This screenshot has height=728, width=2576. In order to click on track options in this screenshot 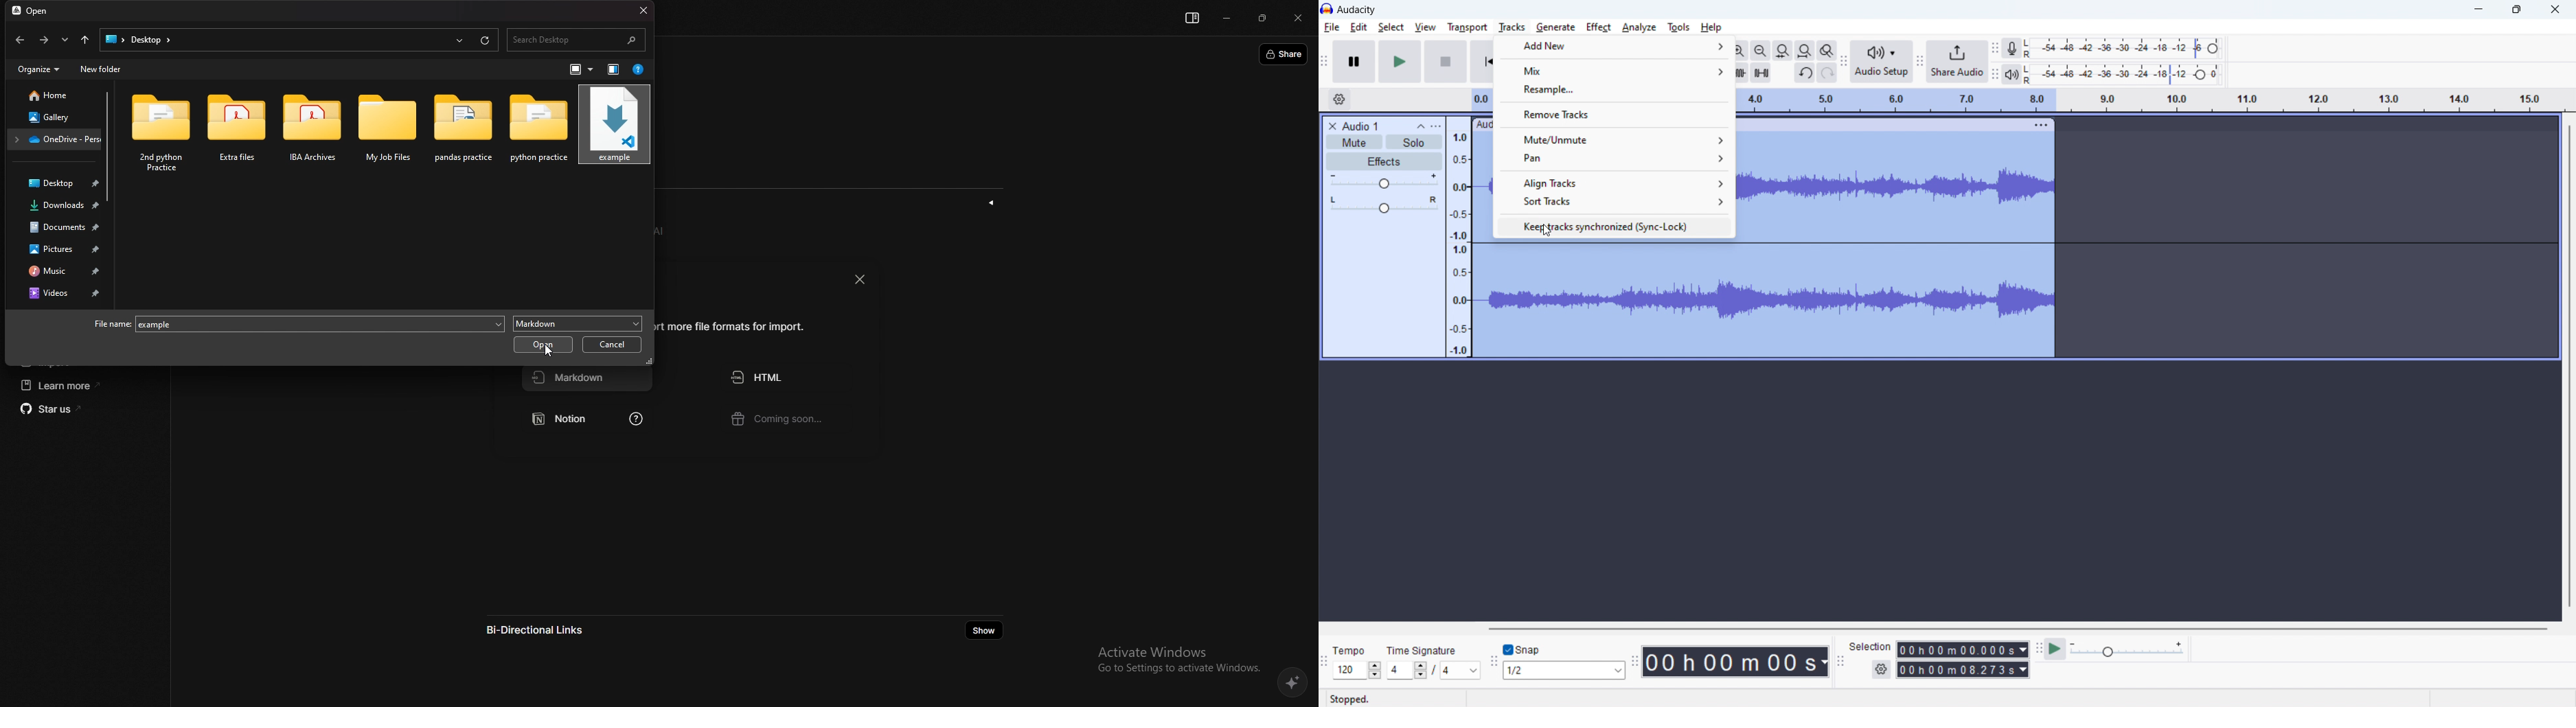, I will do `click(2041, 124)`.